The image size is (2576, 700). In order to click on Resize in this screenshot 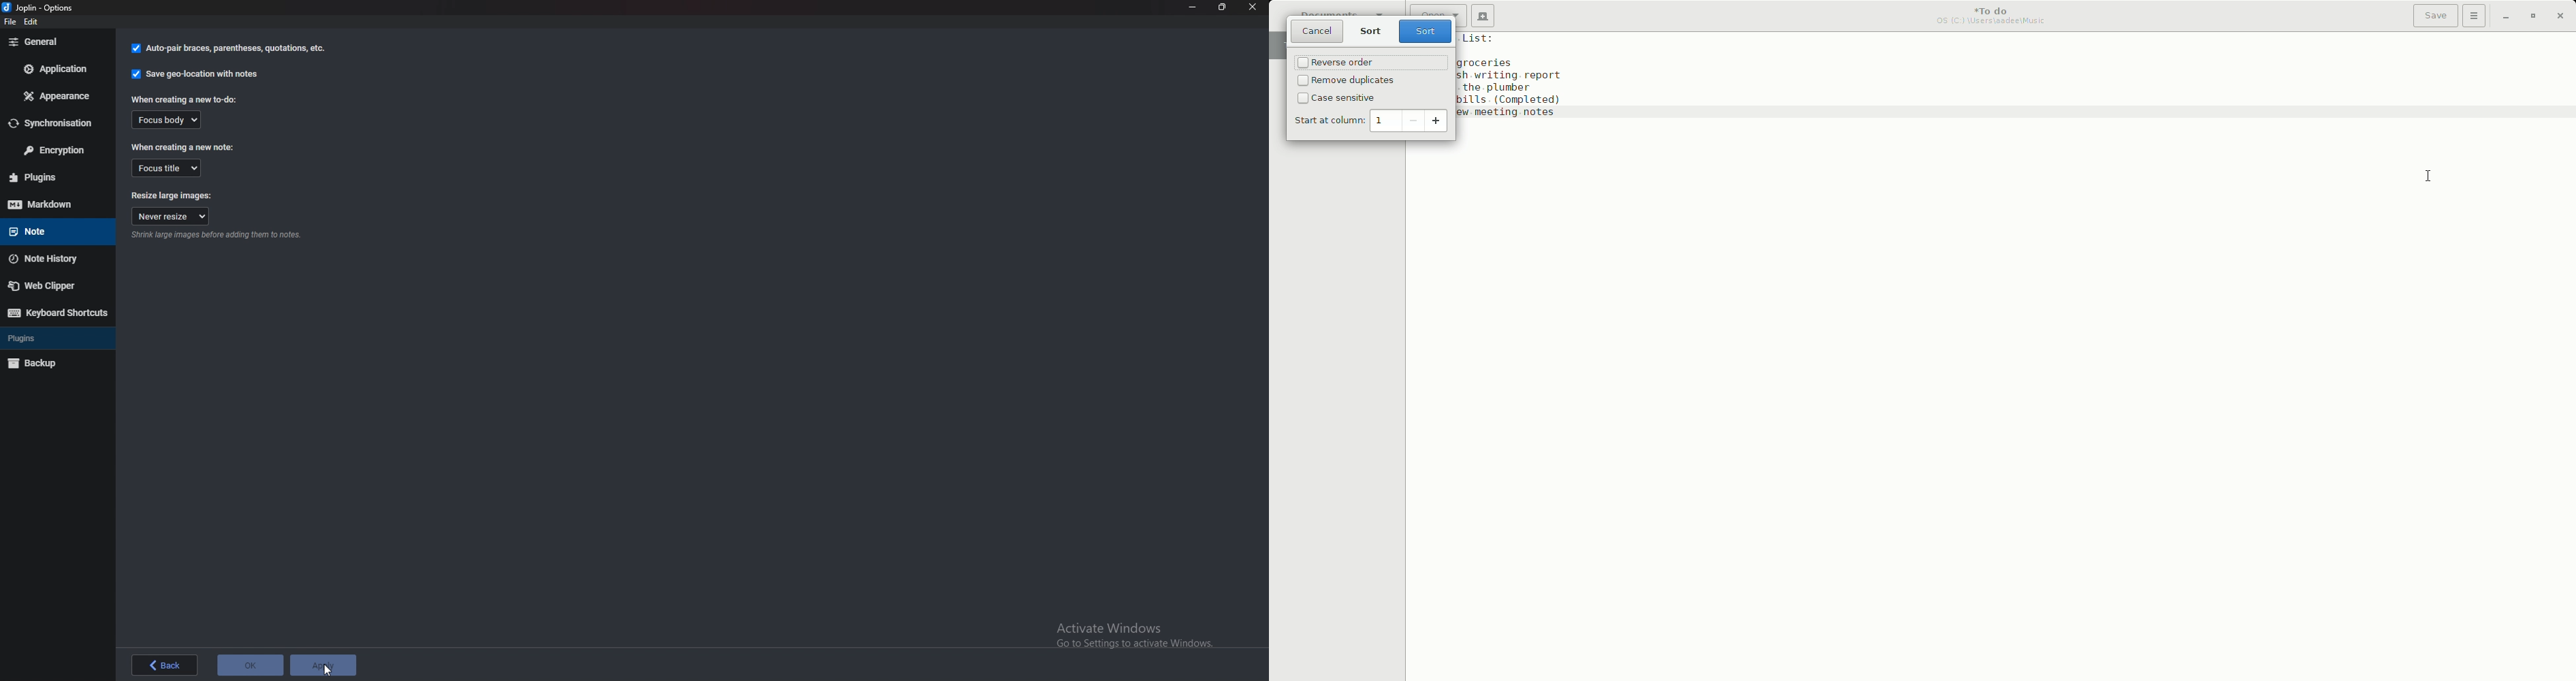, I will do `click(1222, 7)`.